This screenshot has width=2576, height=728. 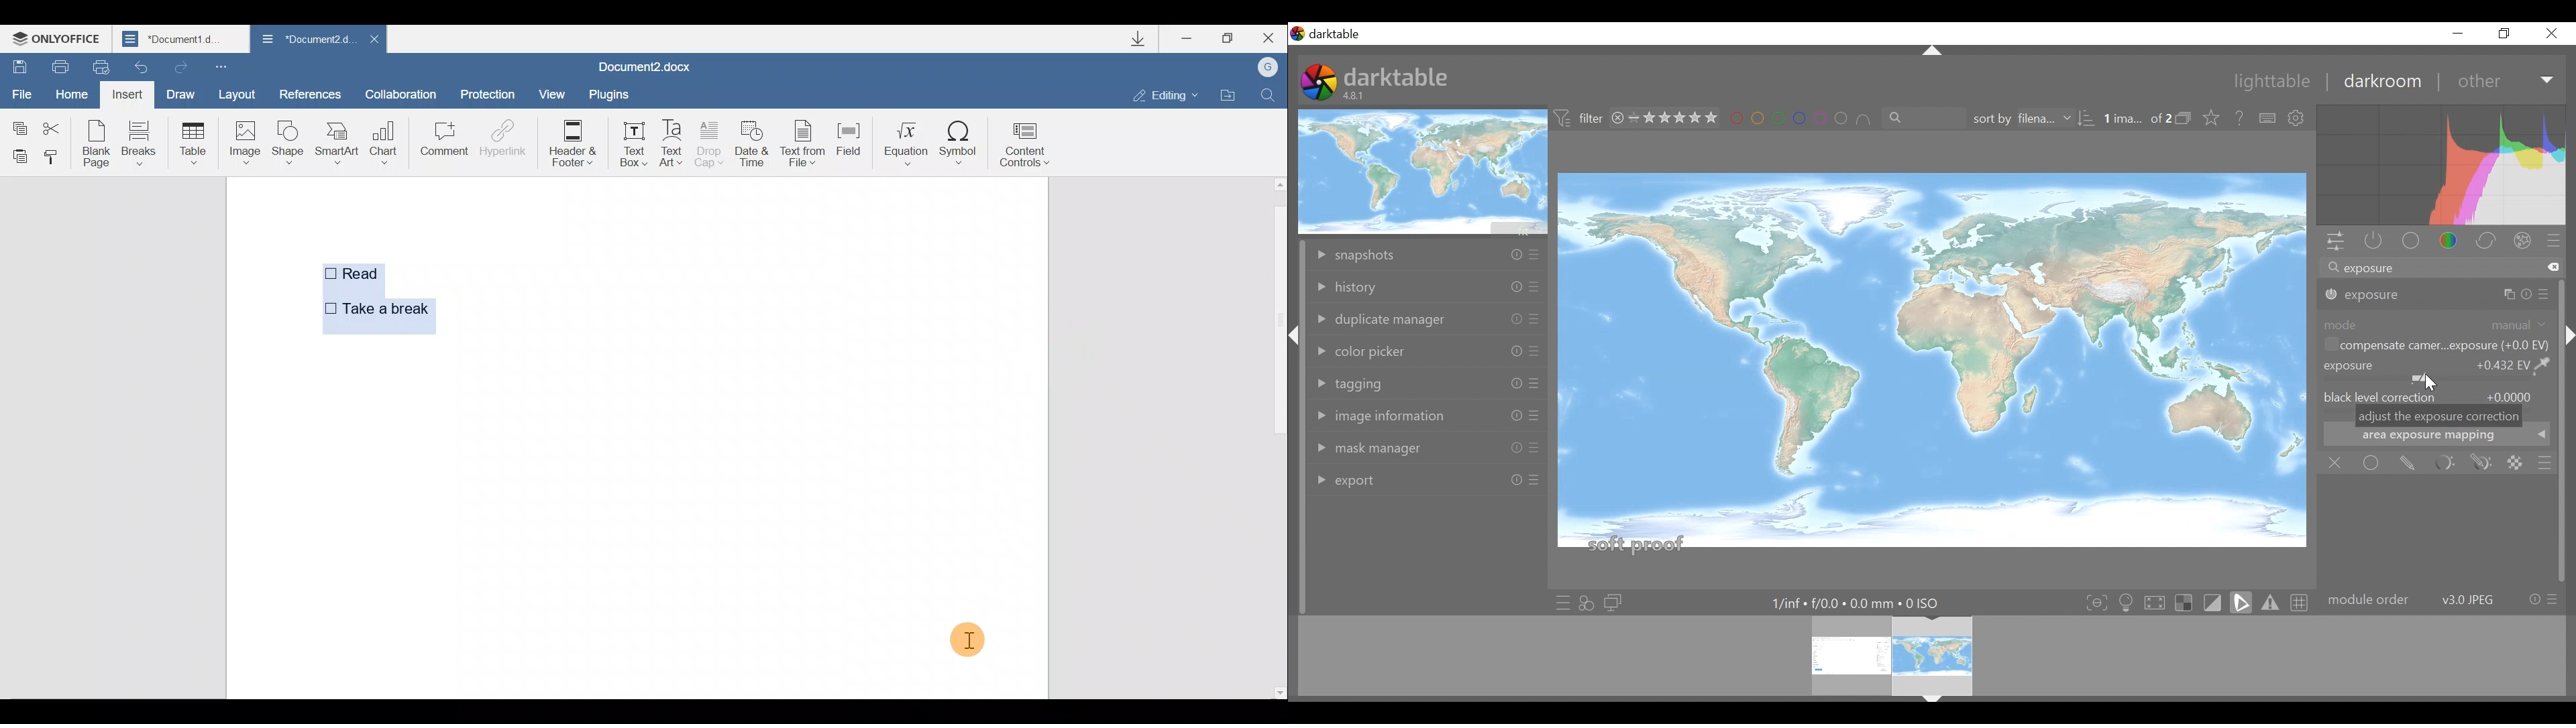 I want to click on filter, so click(x=1579, y=119).